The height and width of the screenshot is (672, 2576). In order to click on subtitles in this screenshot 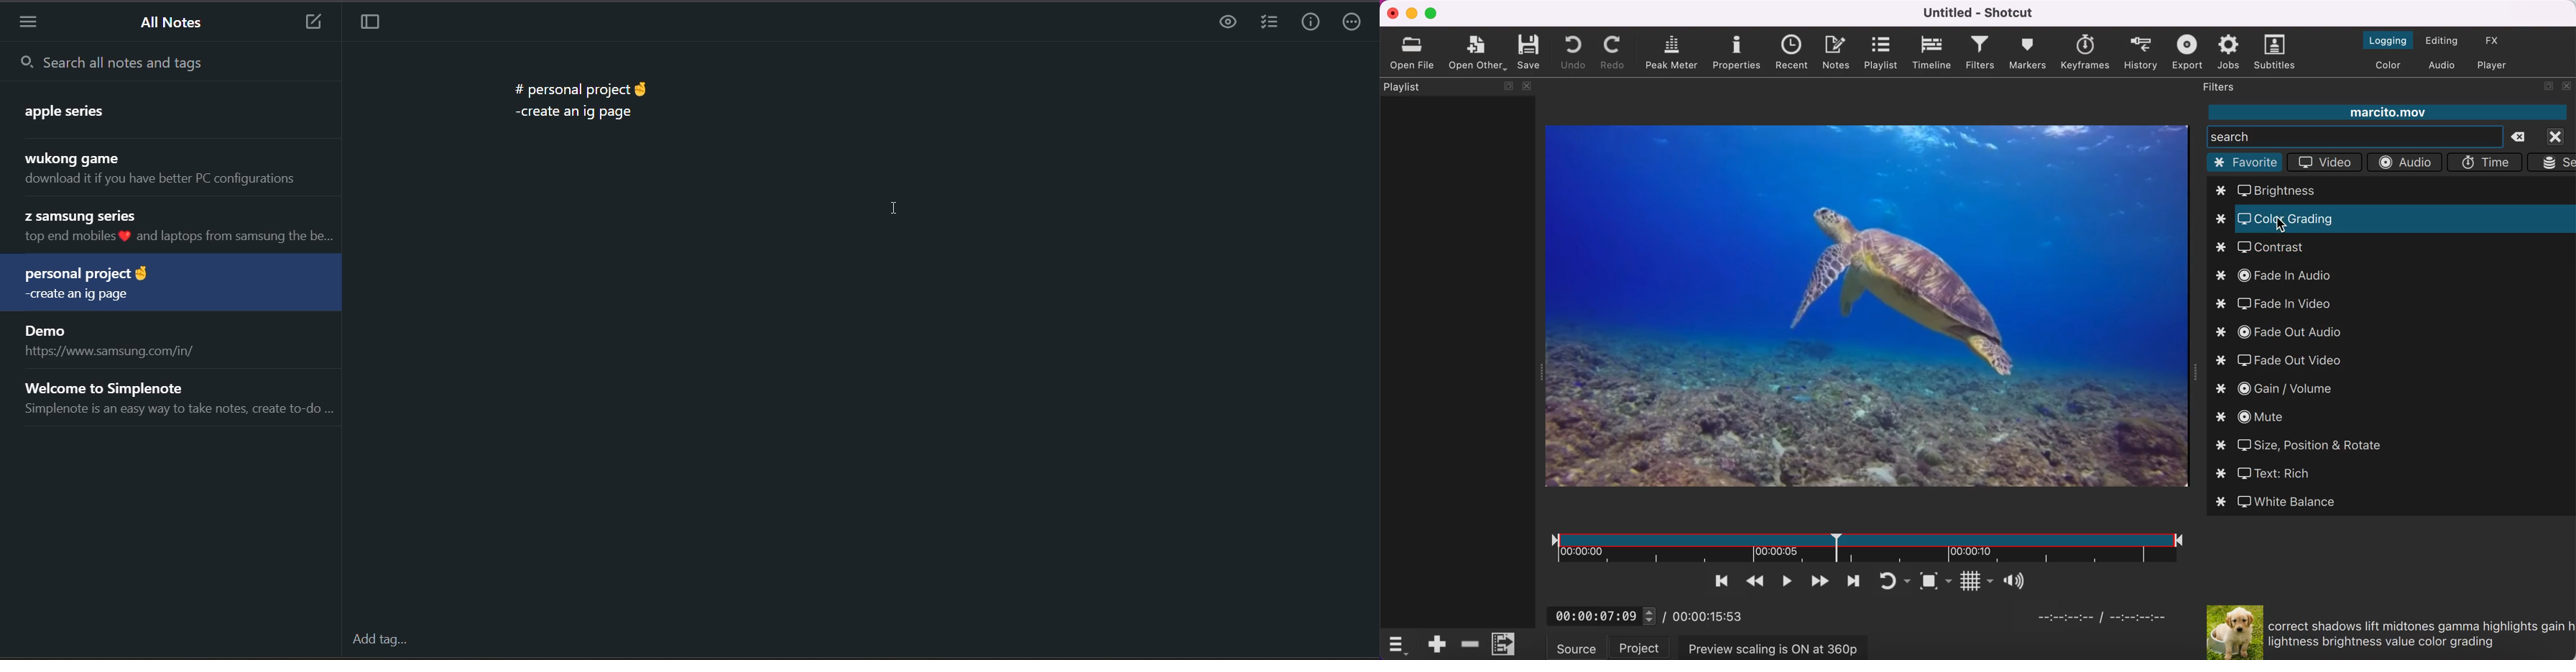, I will do `click(2276, 53)`.